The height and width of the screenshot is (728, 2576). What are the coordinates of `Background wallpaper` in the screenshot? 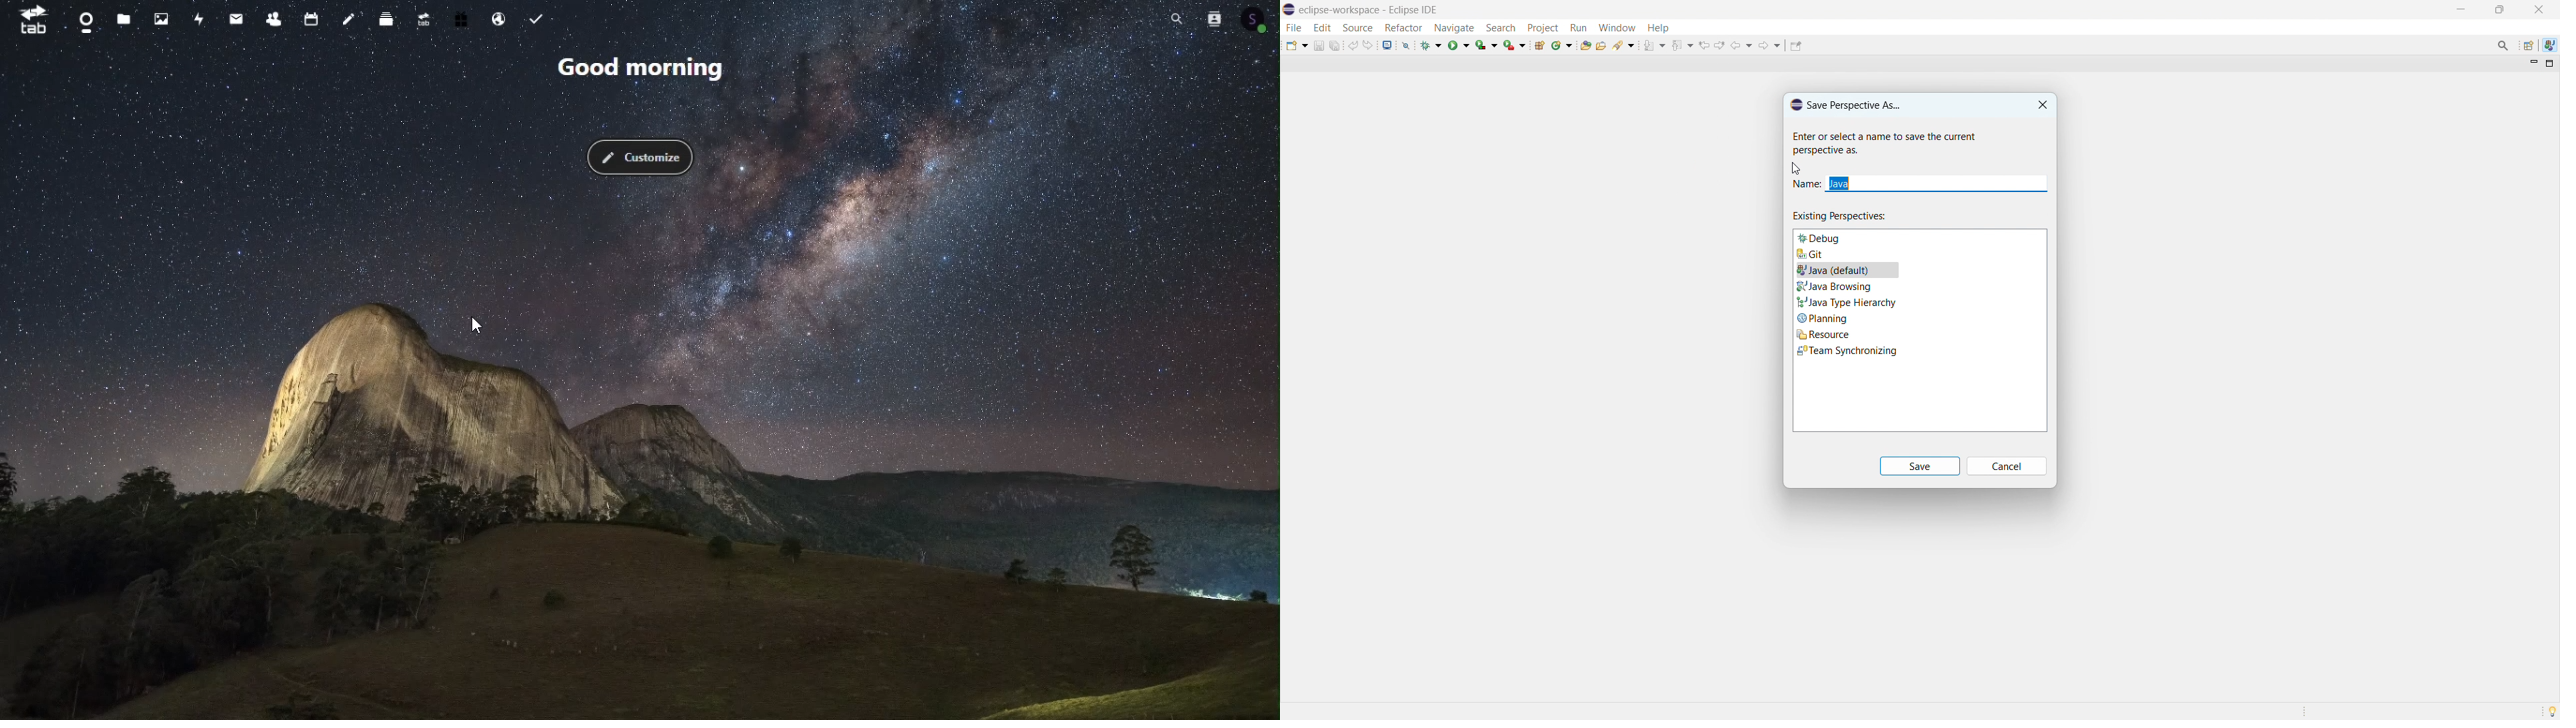 It's located at (639, 451).